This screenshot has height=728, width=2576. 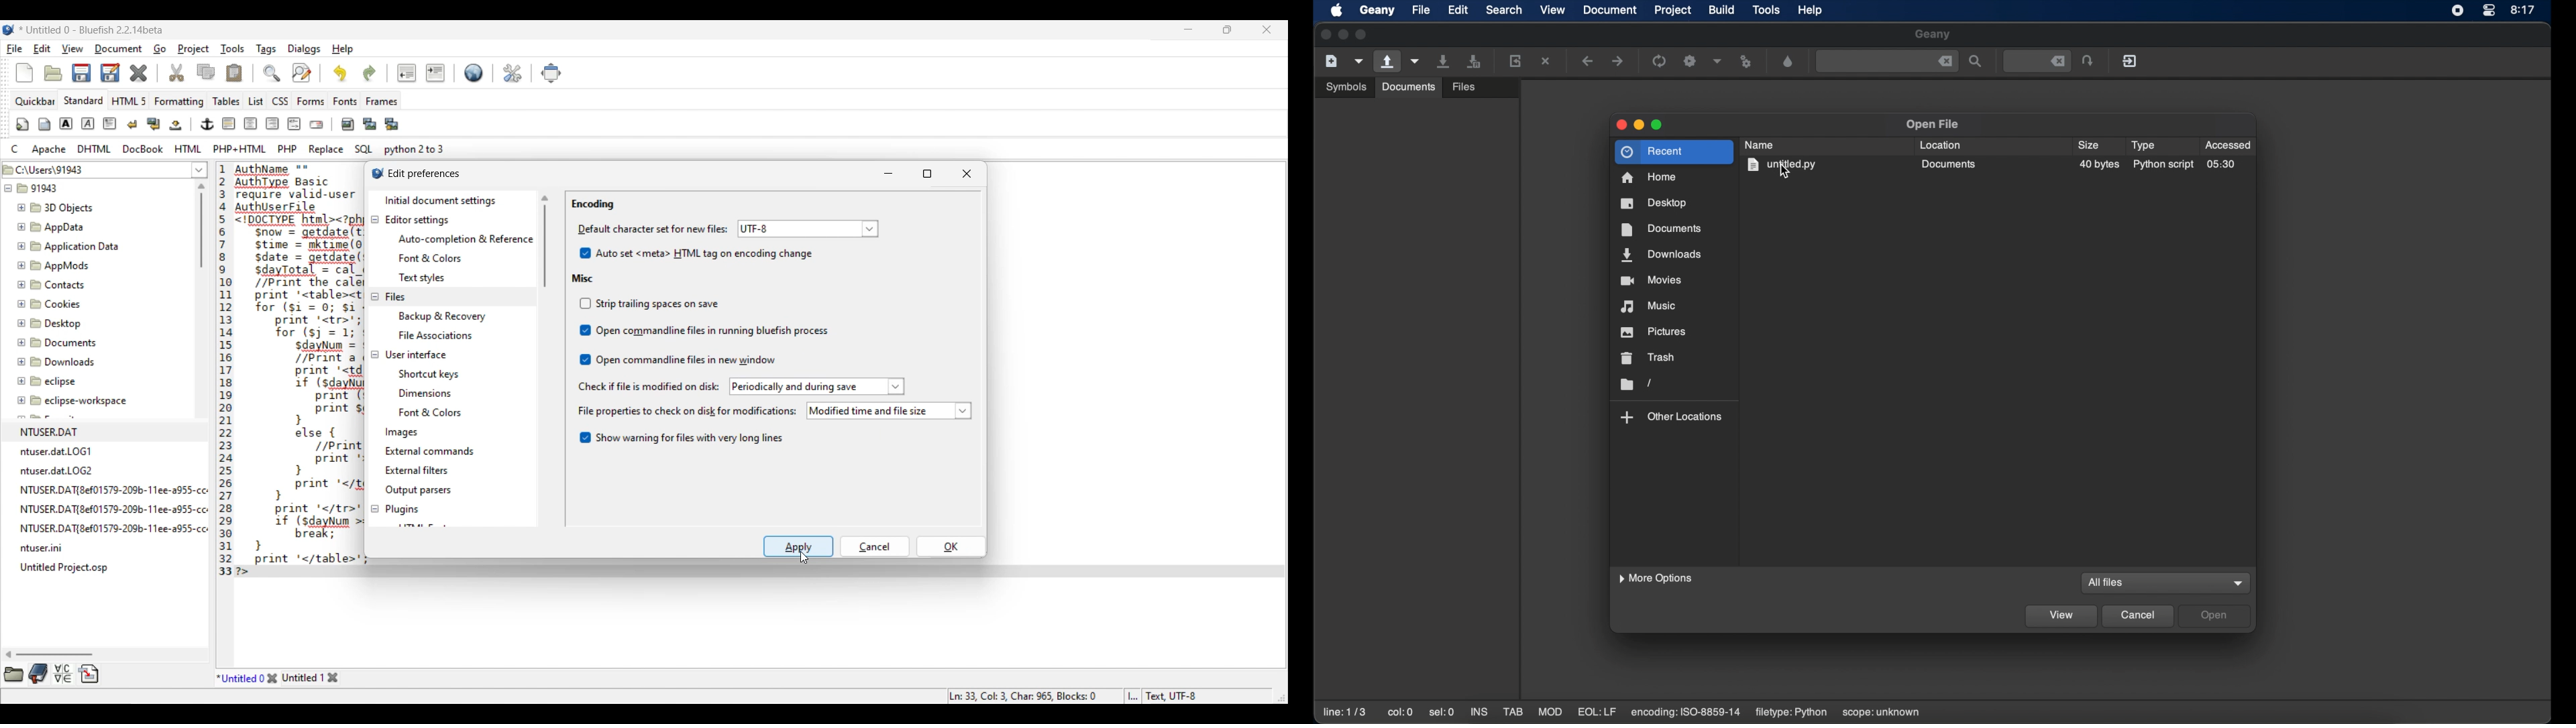 I want to click on build the current file, so click(x=1690, y=61).